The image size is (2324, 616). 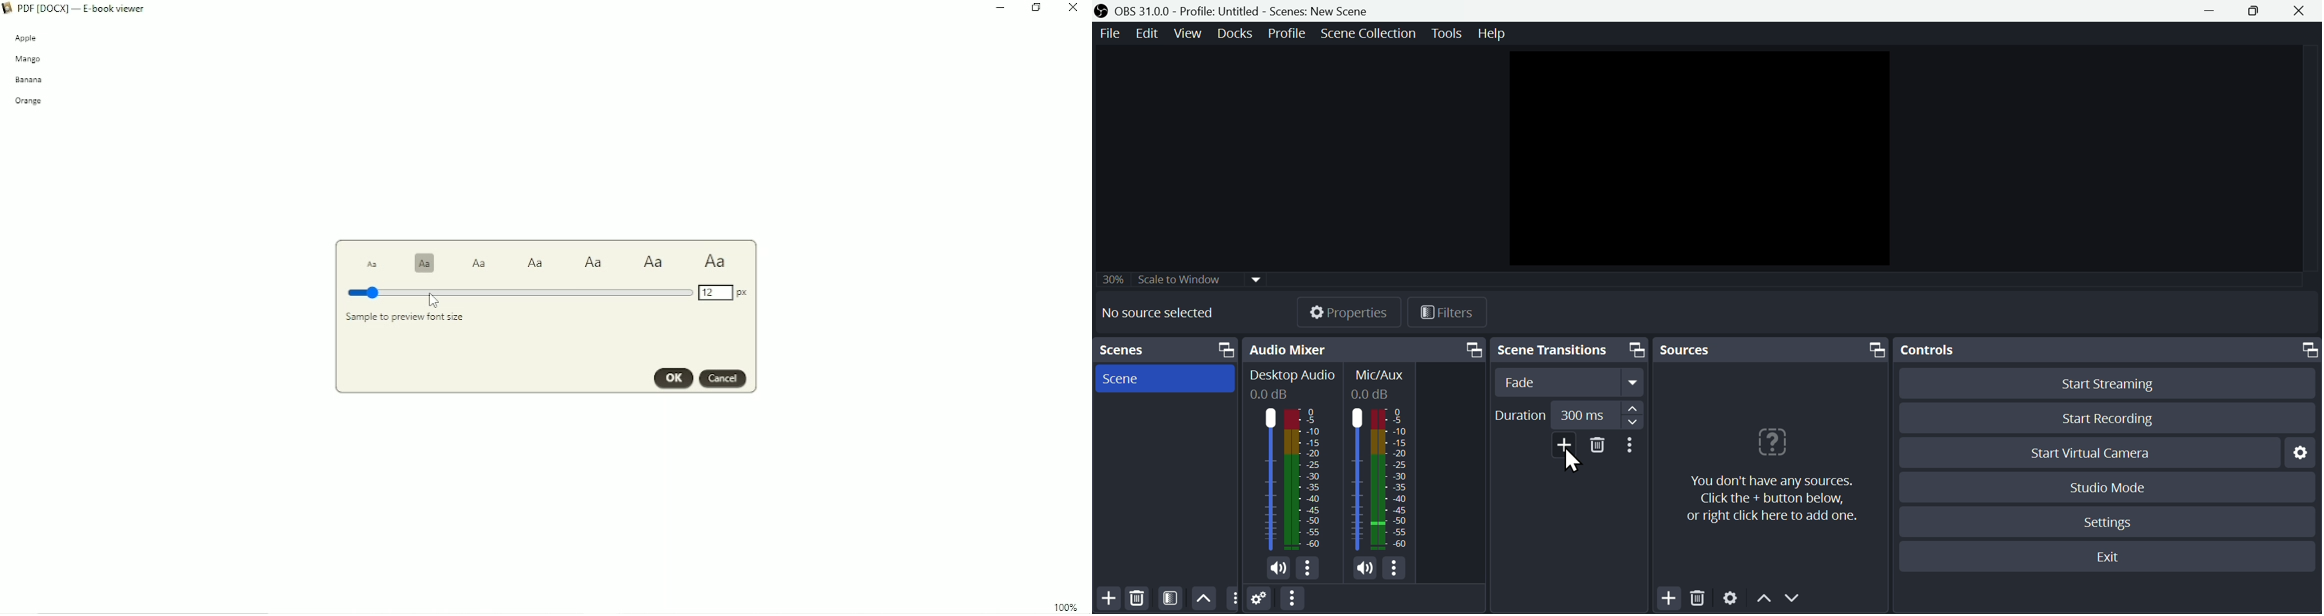 I want to click on Add, so click(x=1109, y=598).